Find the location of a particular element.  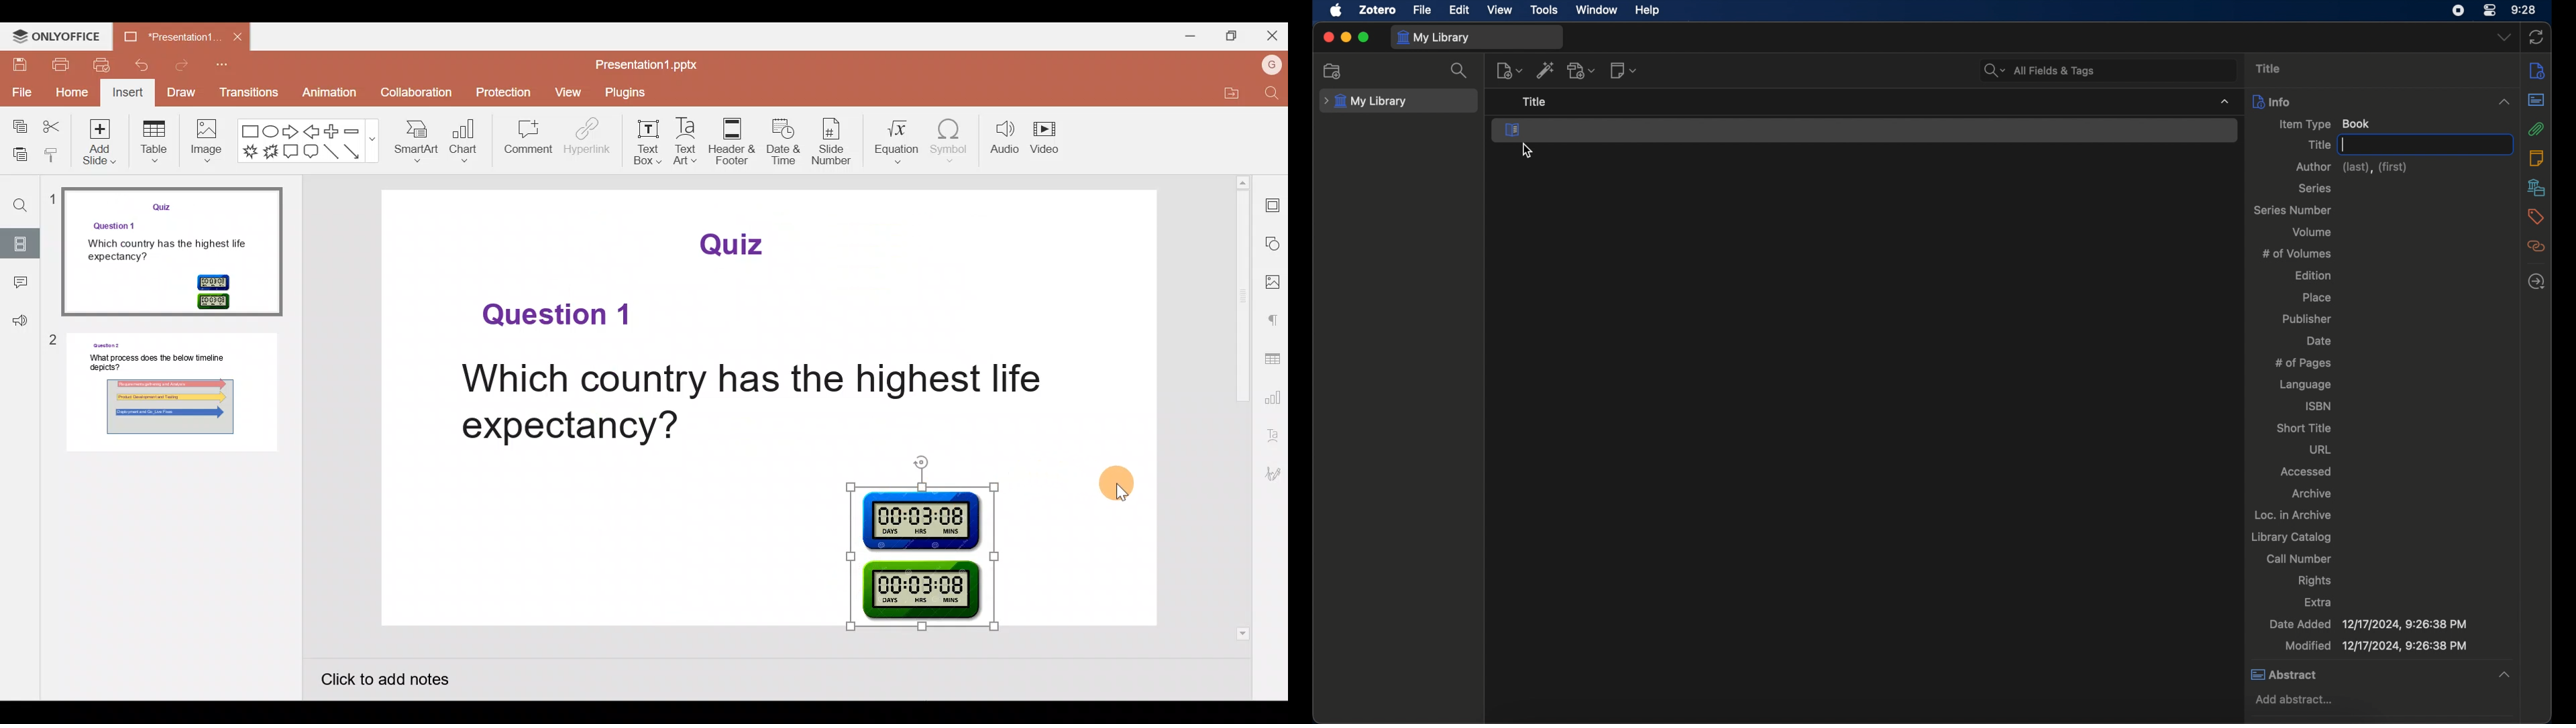

Chart is located at coordinates (466, 143).